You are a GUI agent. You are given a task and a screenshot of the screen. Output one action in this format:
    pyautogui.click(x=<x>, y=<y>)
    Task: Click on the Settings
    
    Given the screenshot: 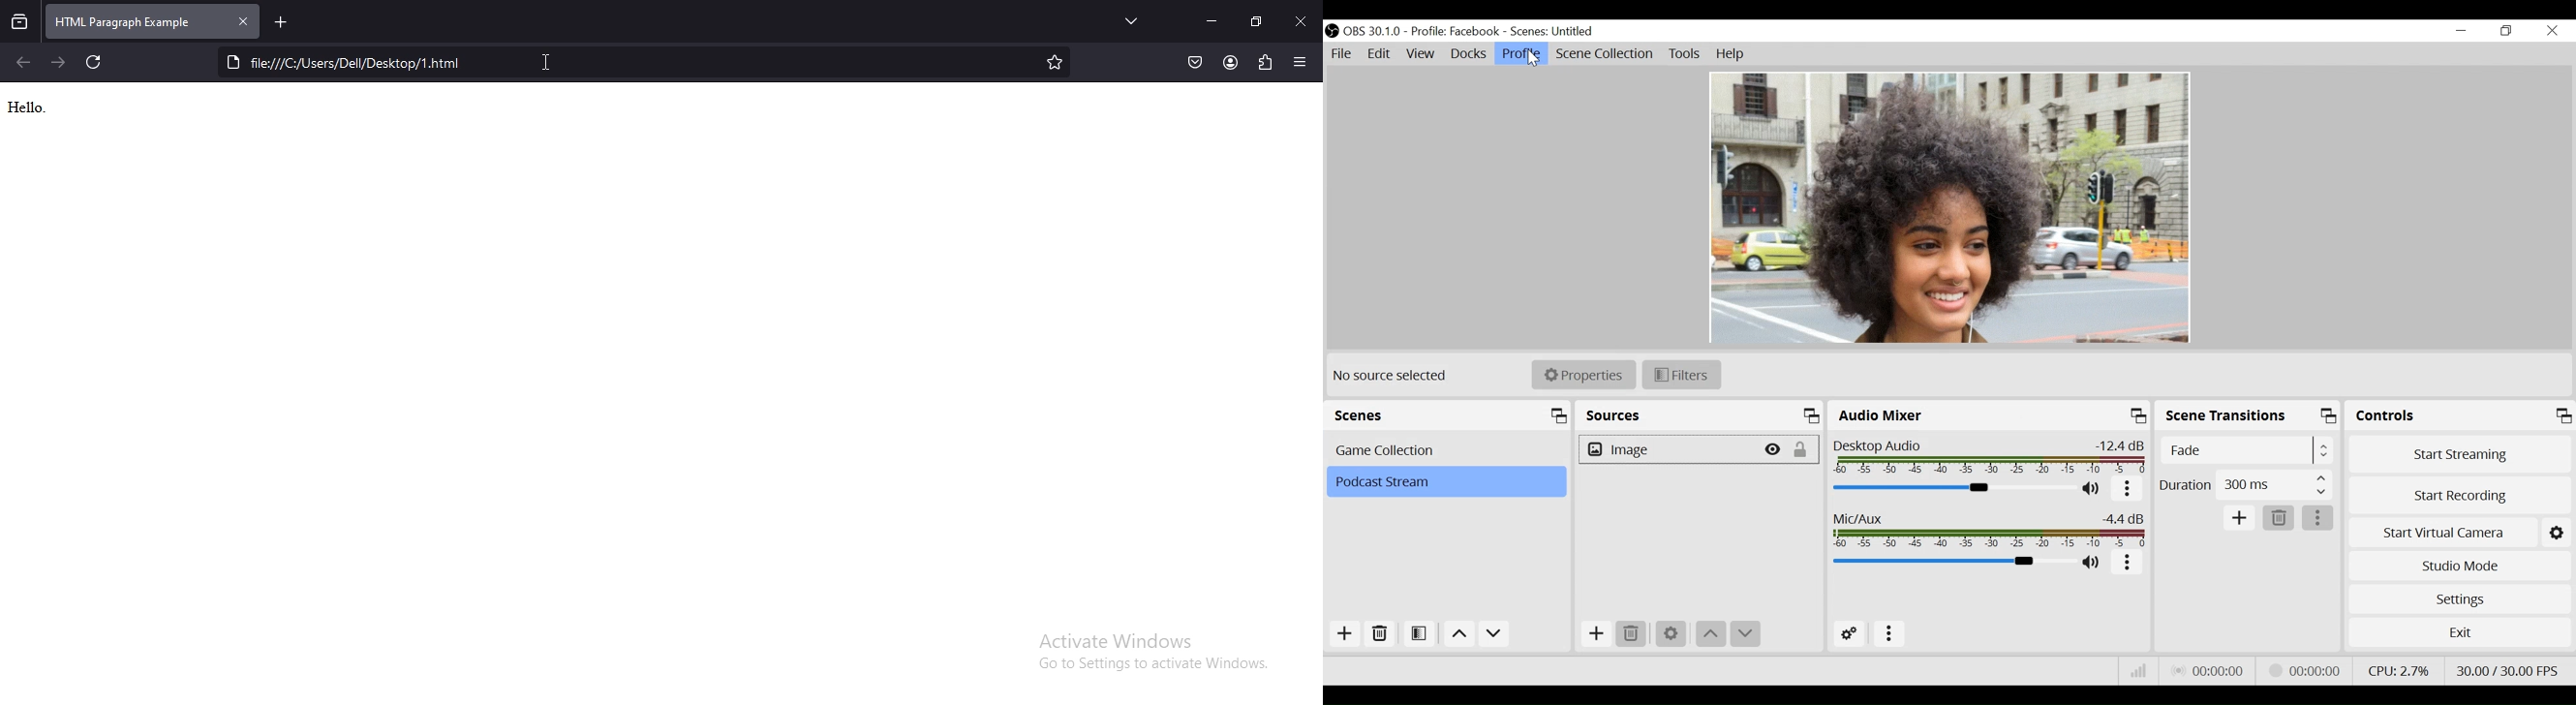 What is the action you would take?
    pyautogui.click(x=1672, y=635)
    